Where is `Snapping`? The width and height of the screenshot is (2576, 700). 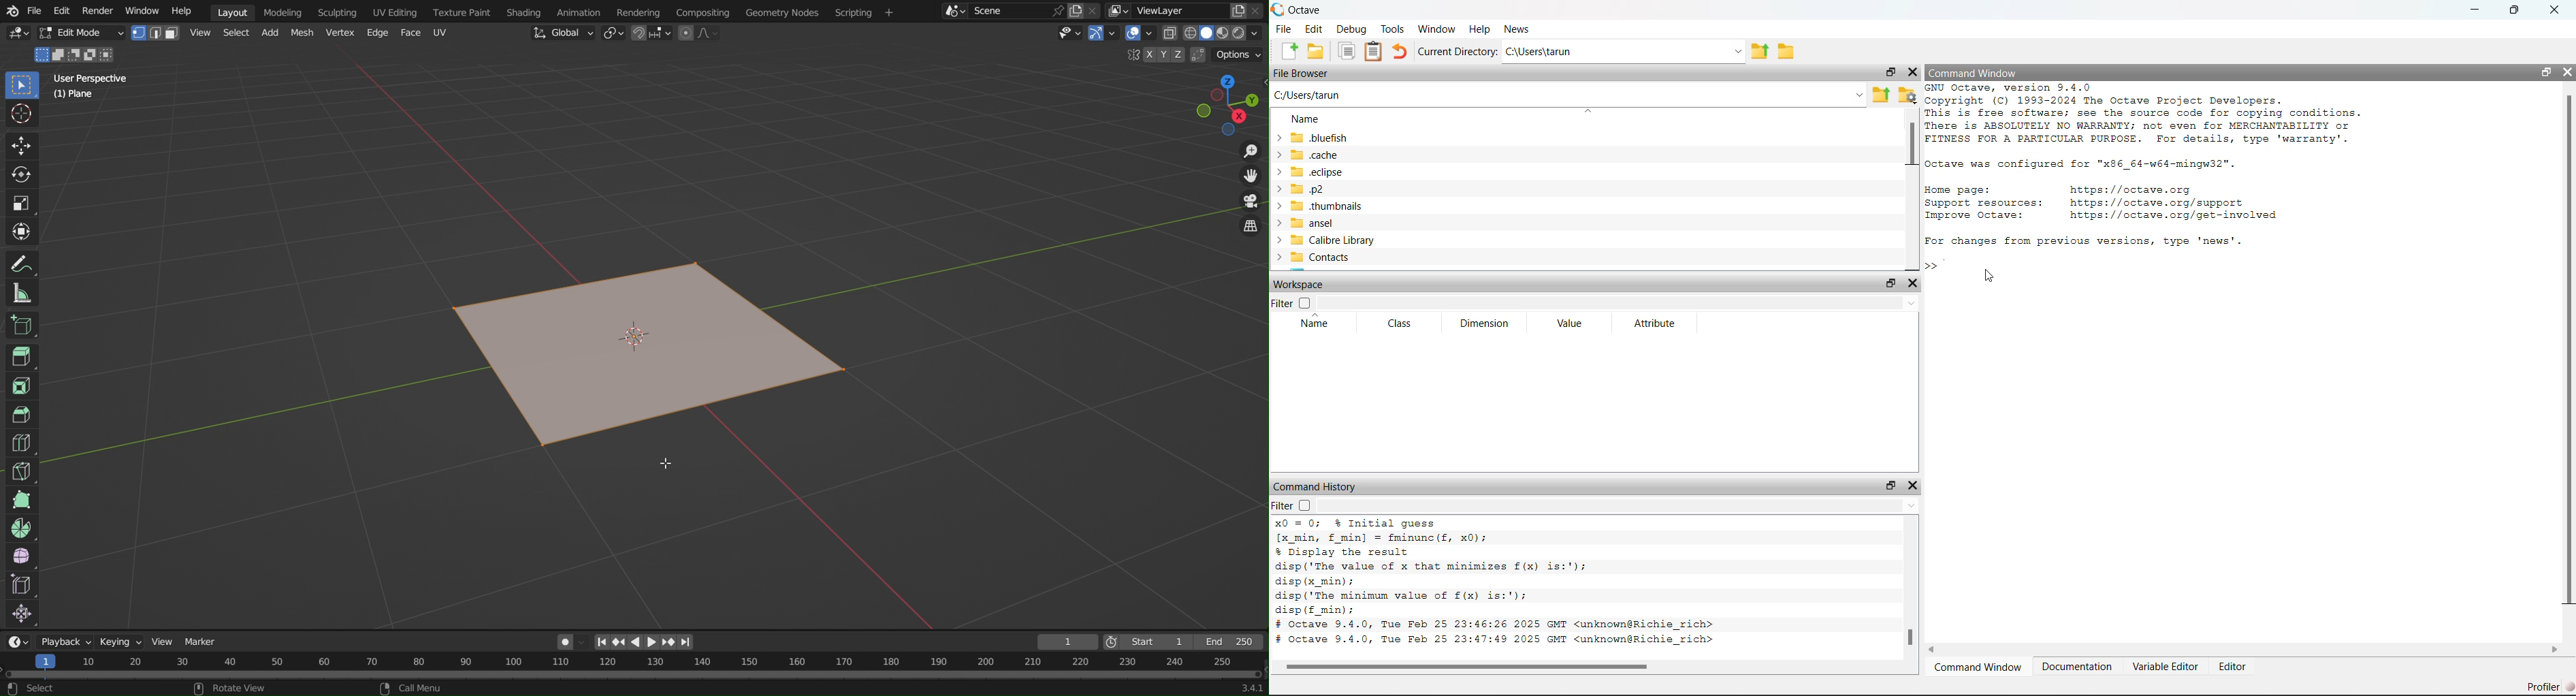
Snapping is located at coordinates (651, 32).